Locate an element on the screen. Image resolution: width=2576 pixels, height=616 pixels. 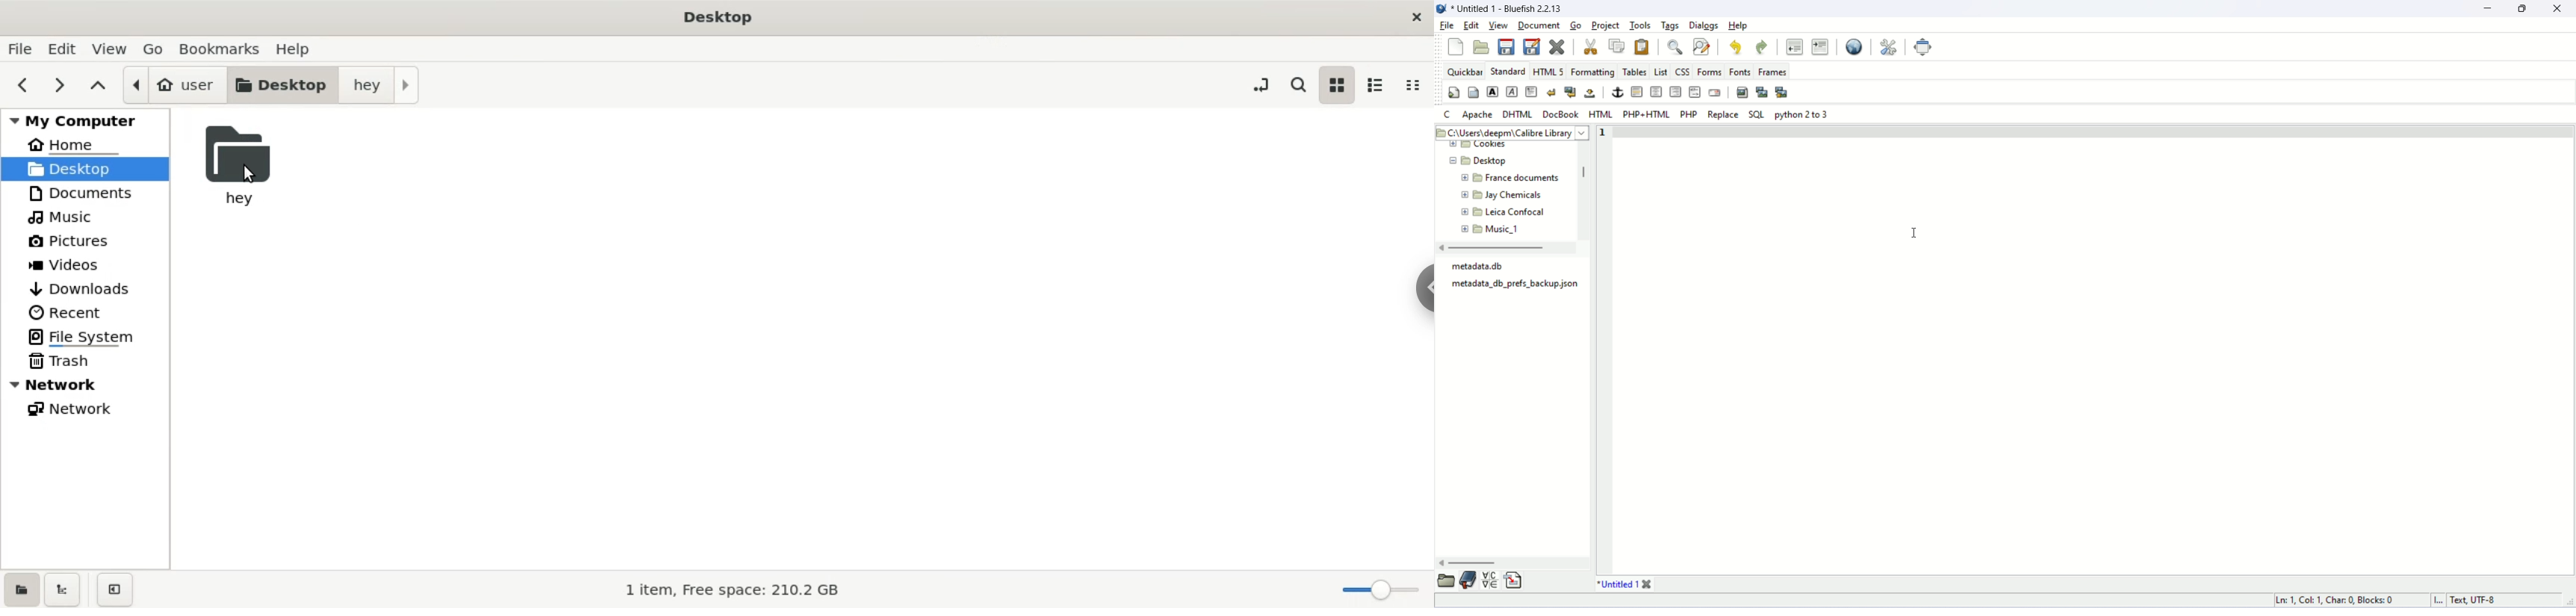
email is located at coordinates (1714, 92).